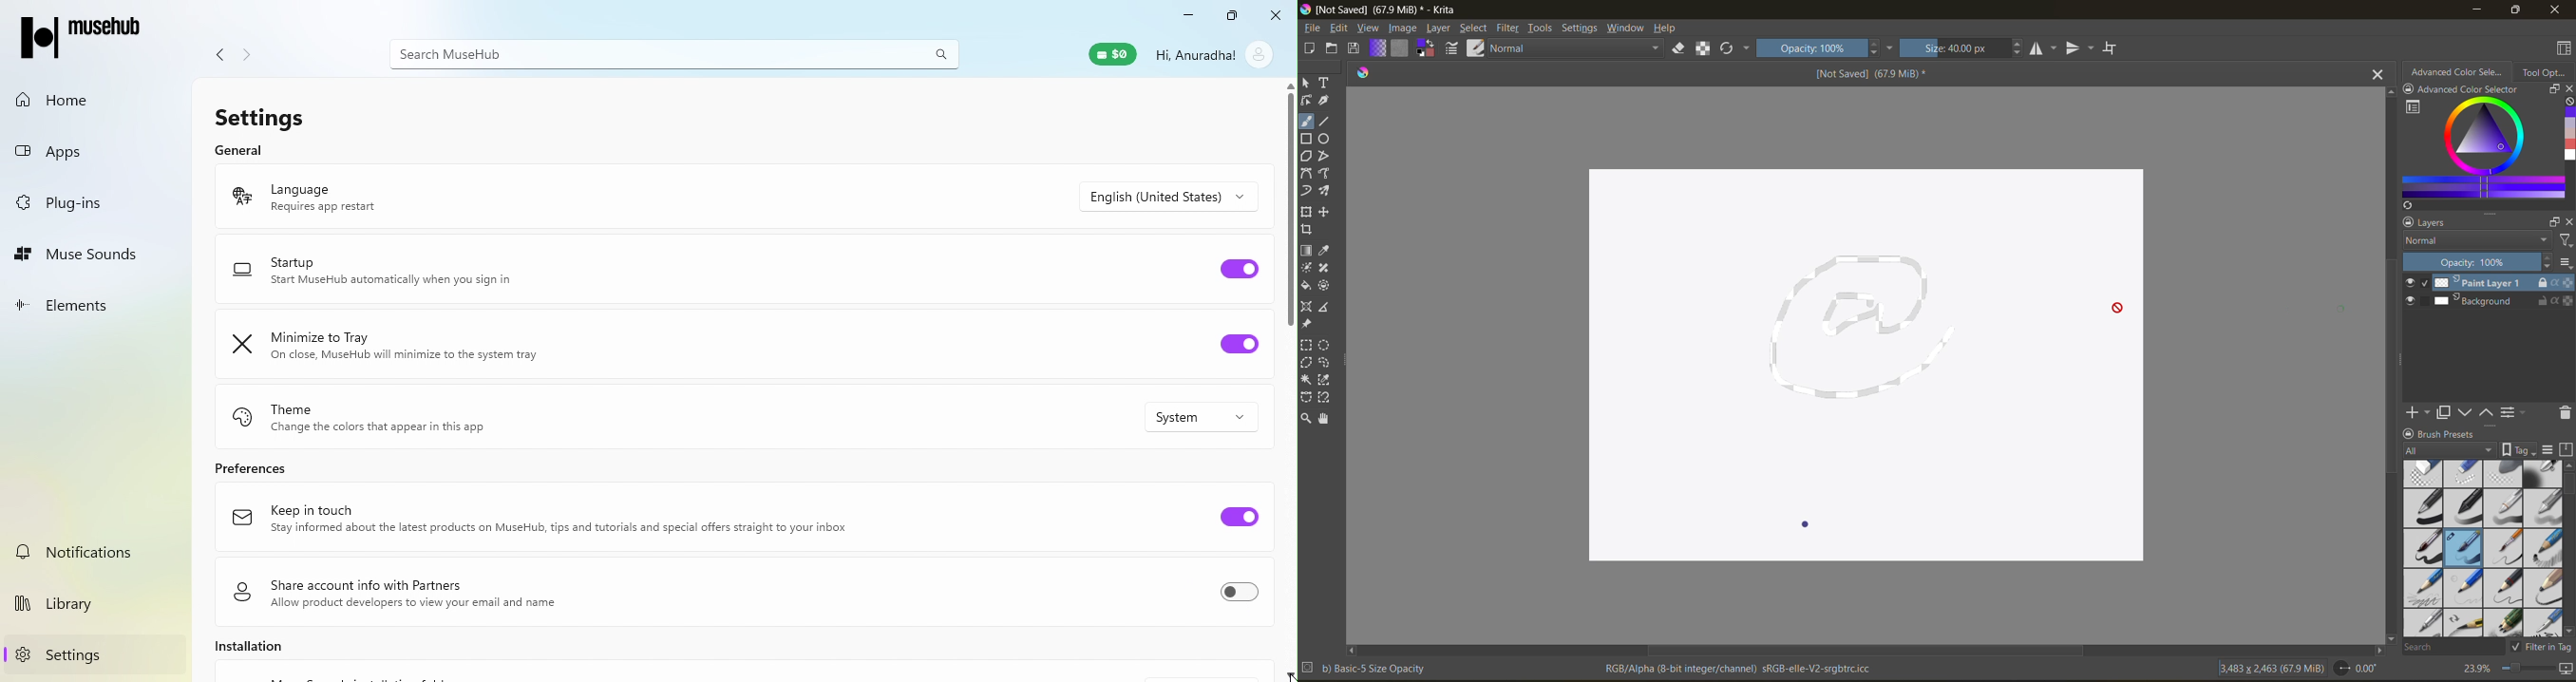 This screenshot has height=700, width=2576. What do you see at coordinates (1475, 28) in the screenshot?
I see `select` at bounding box center [1475, 28].